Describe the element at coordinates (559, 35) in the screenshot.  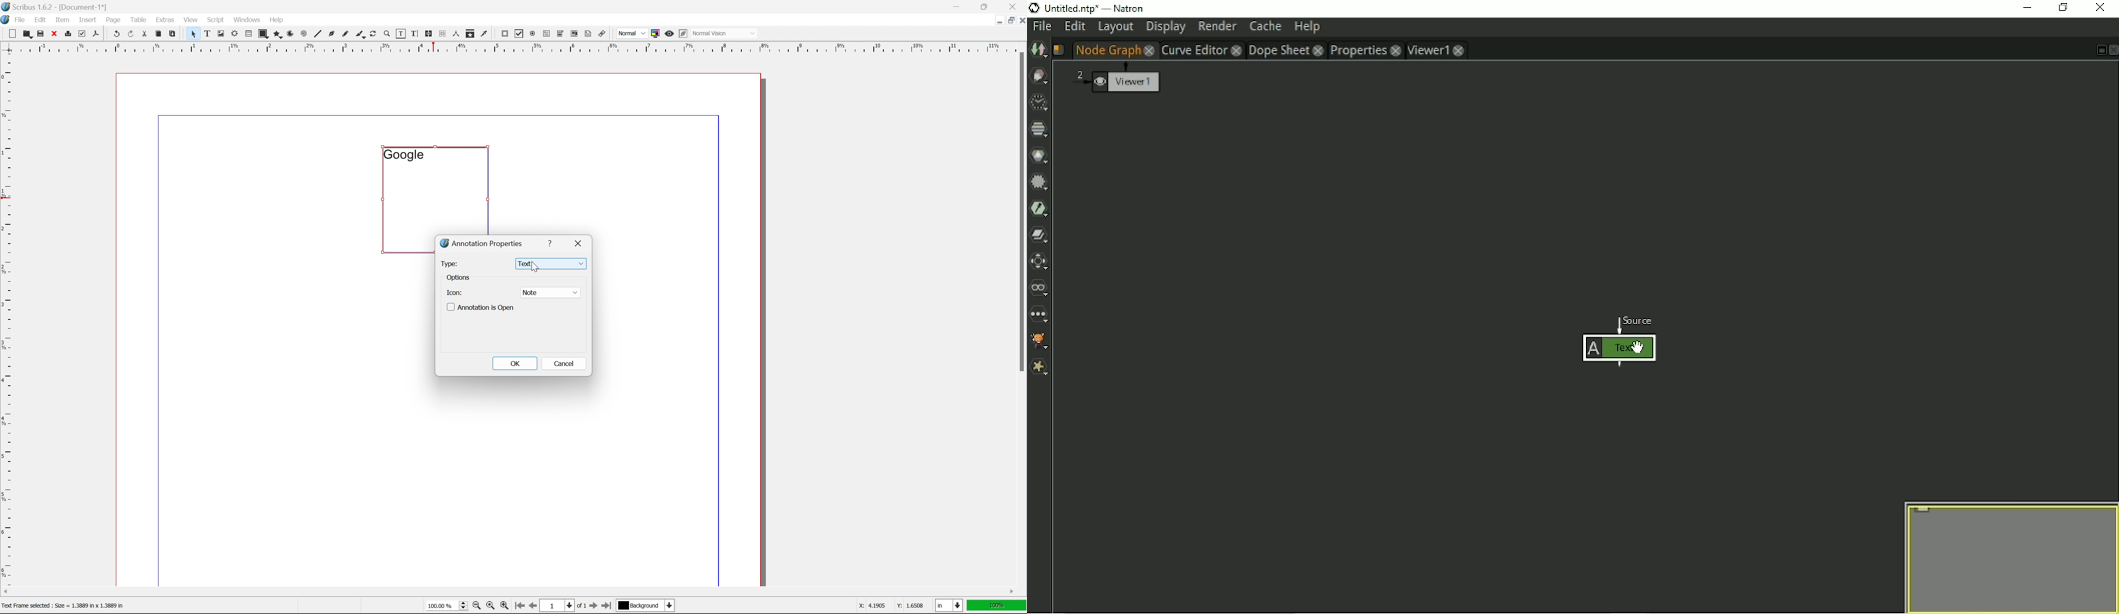
I see `pdf combo box` at that location.